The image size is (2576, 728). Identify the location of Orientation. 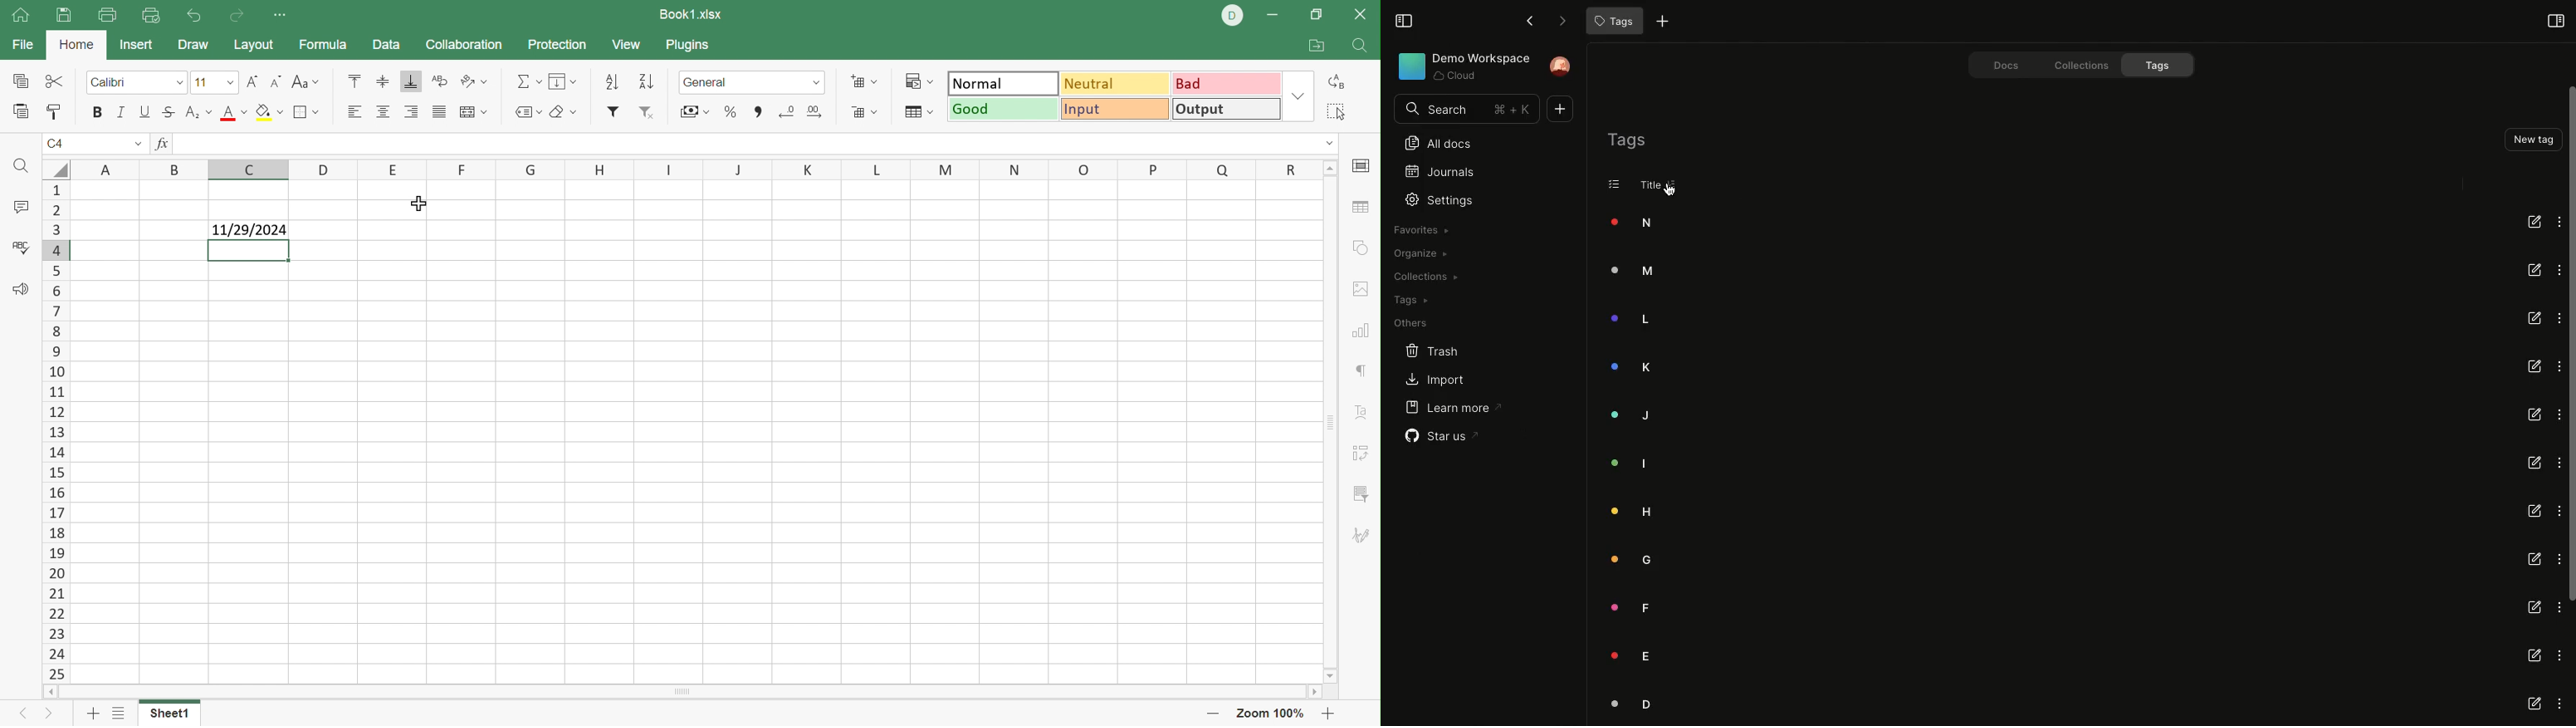
(474, 81).